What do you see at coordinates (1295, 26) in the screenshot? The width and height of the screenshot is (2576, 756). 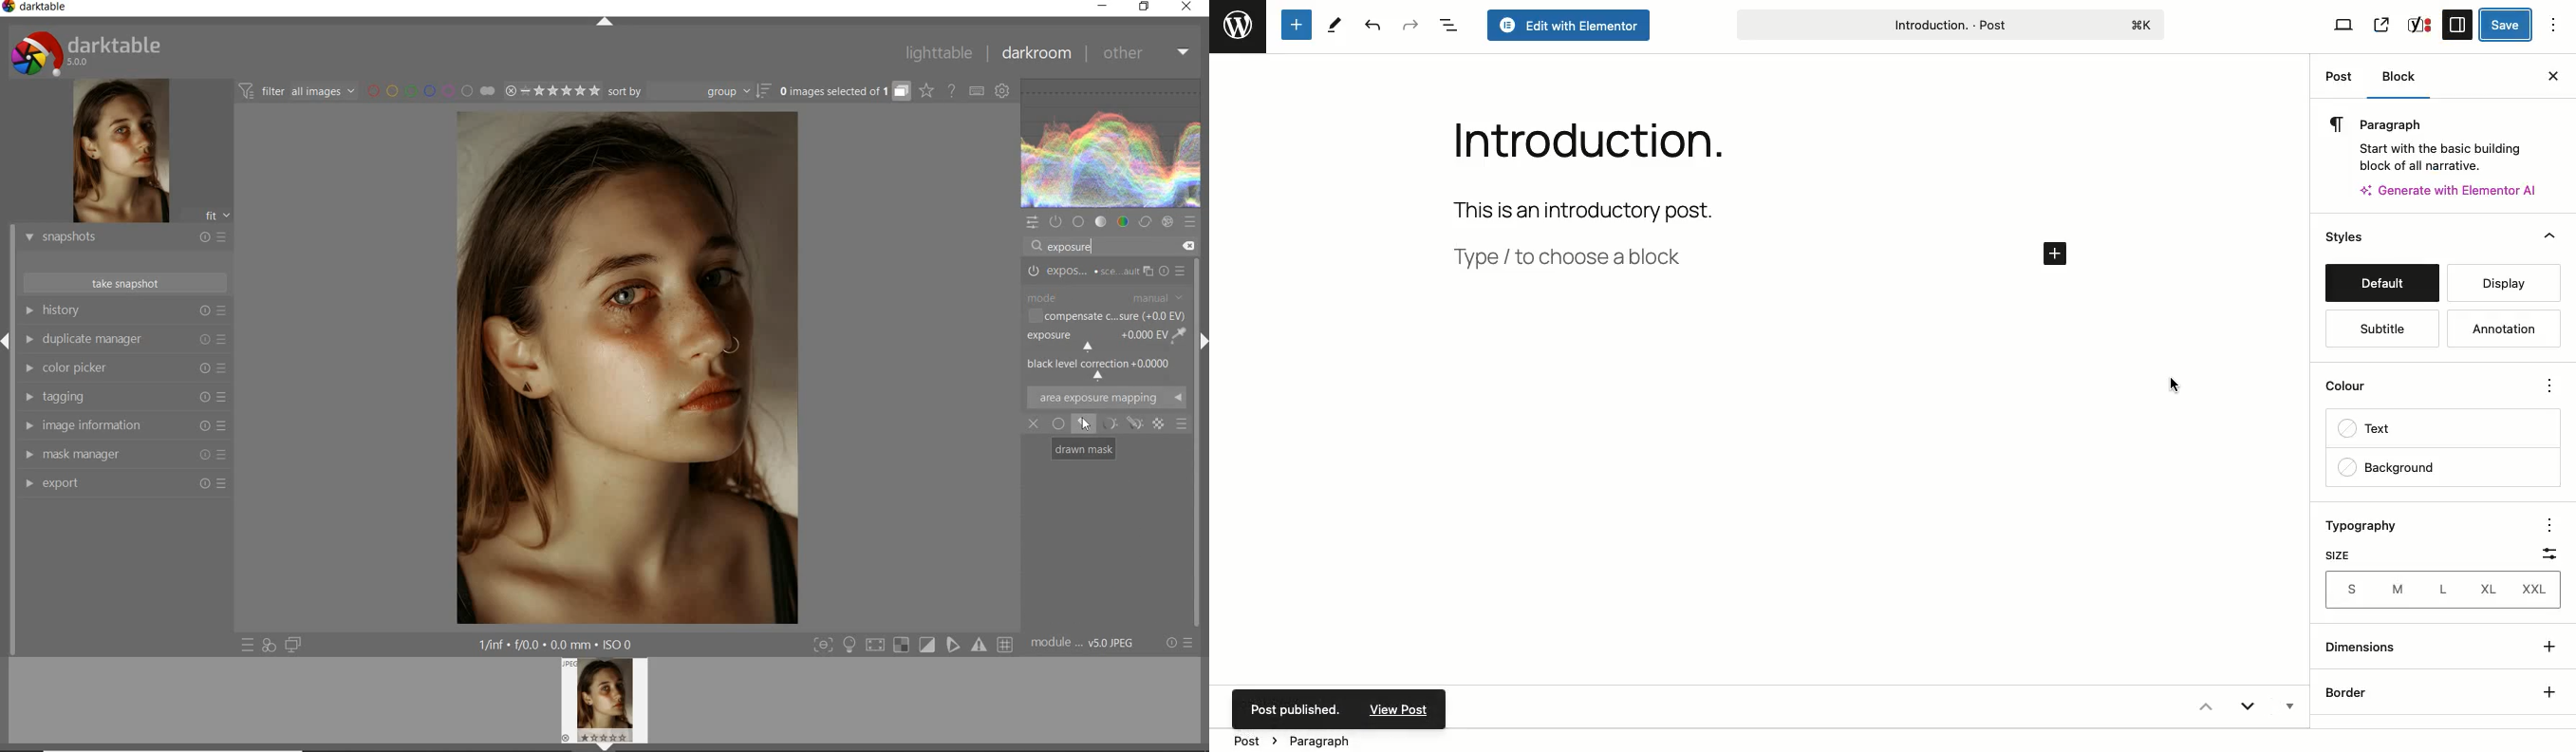 I see `Add new block` at bounding box center [1295, 26].